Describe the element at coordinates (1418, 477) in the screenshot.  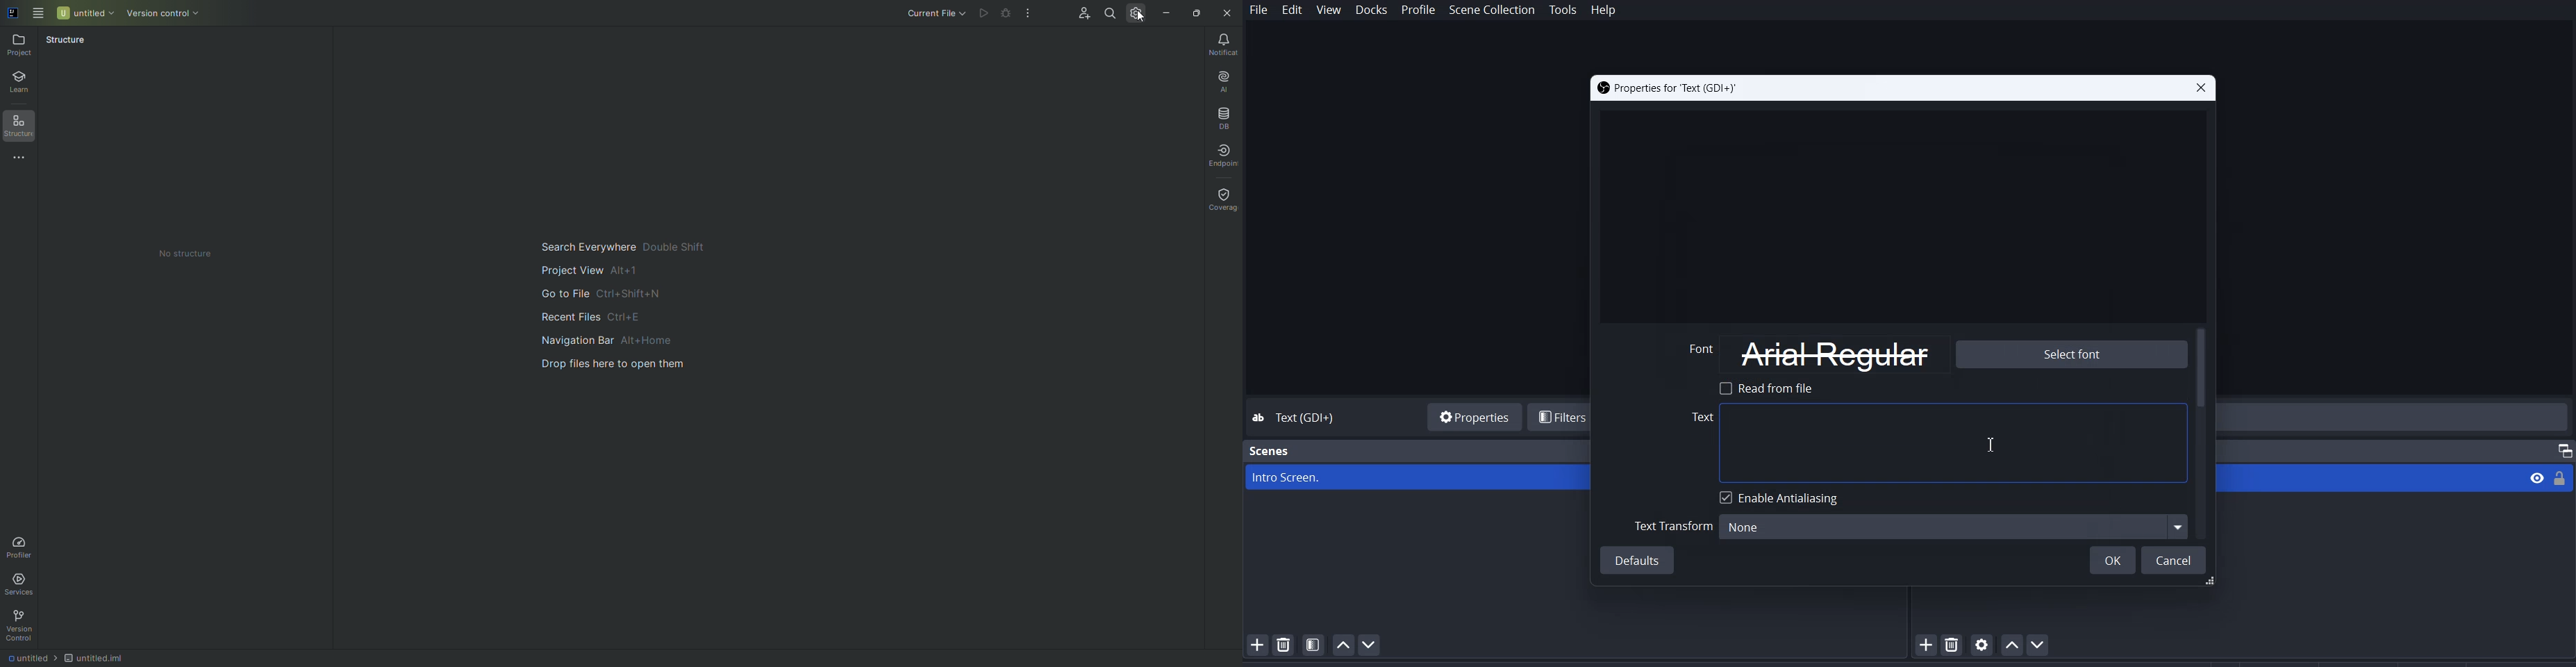
I see `Scenes` at that location.